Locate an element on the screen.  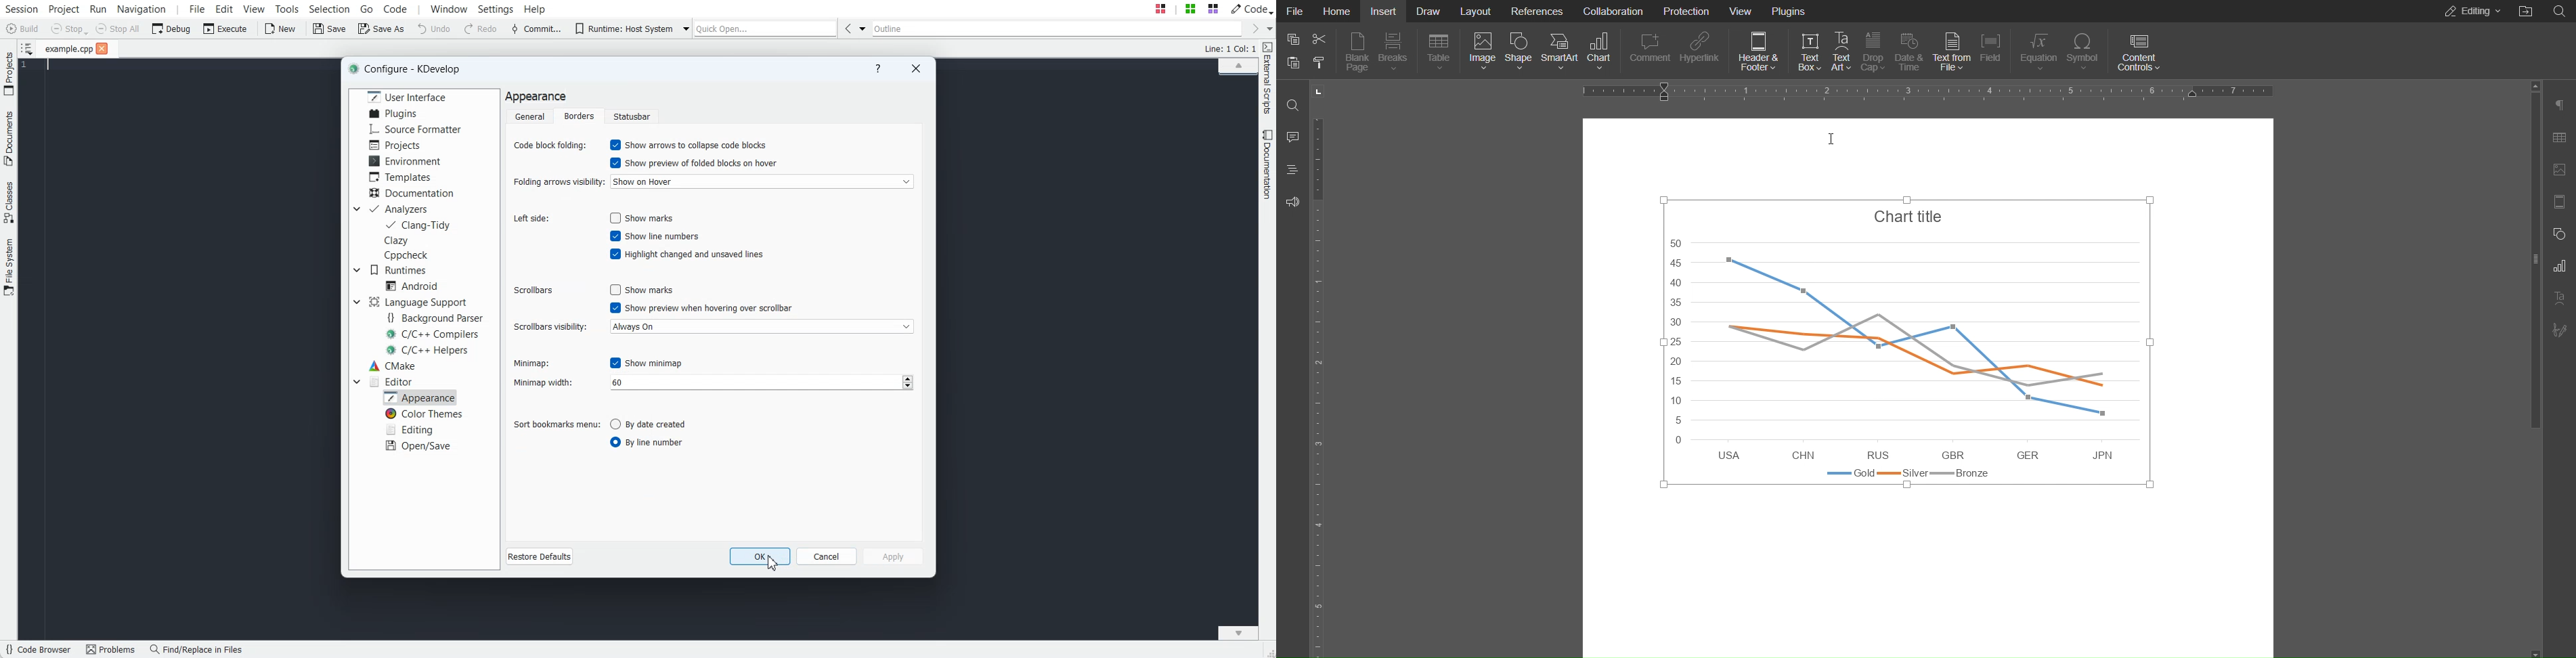
Image is located at coordinates (1482, 53).